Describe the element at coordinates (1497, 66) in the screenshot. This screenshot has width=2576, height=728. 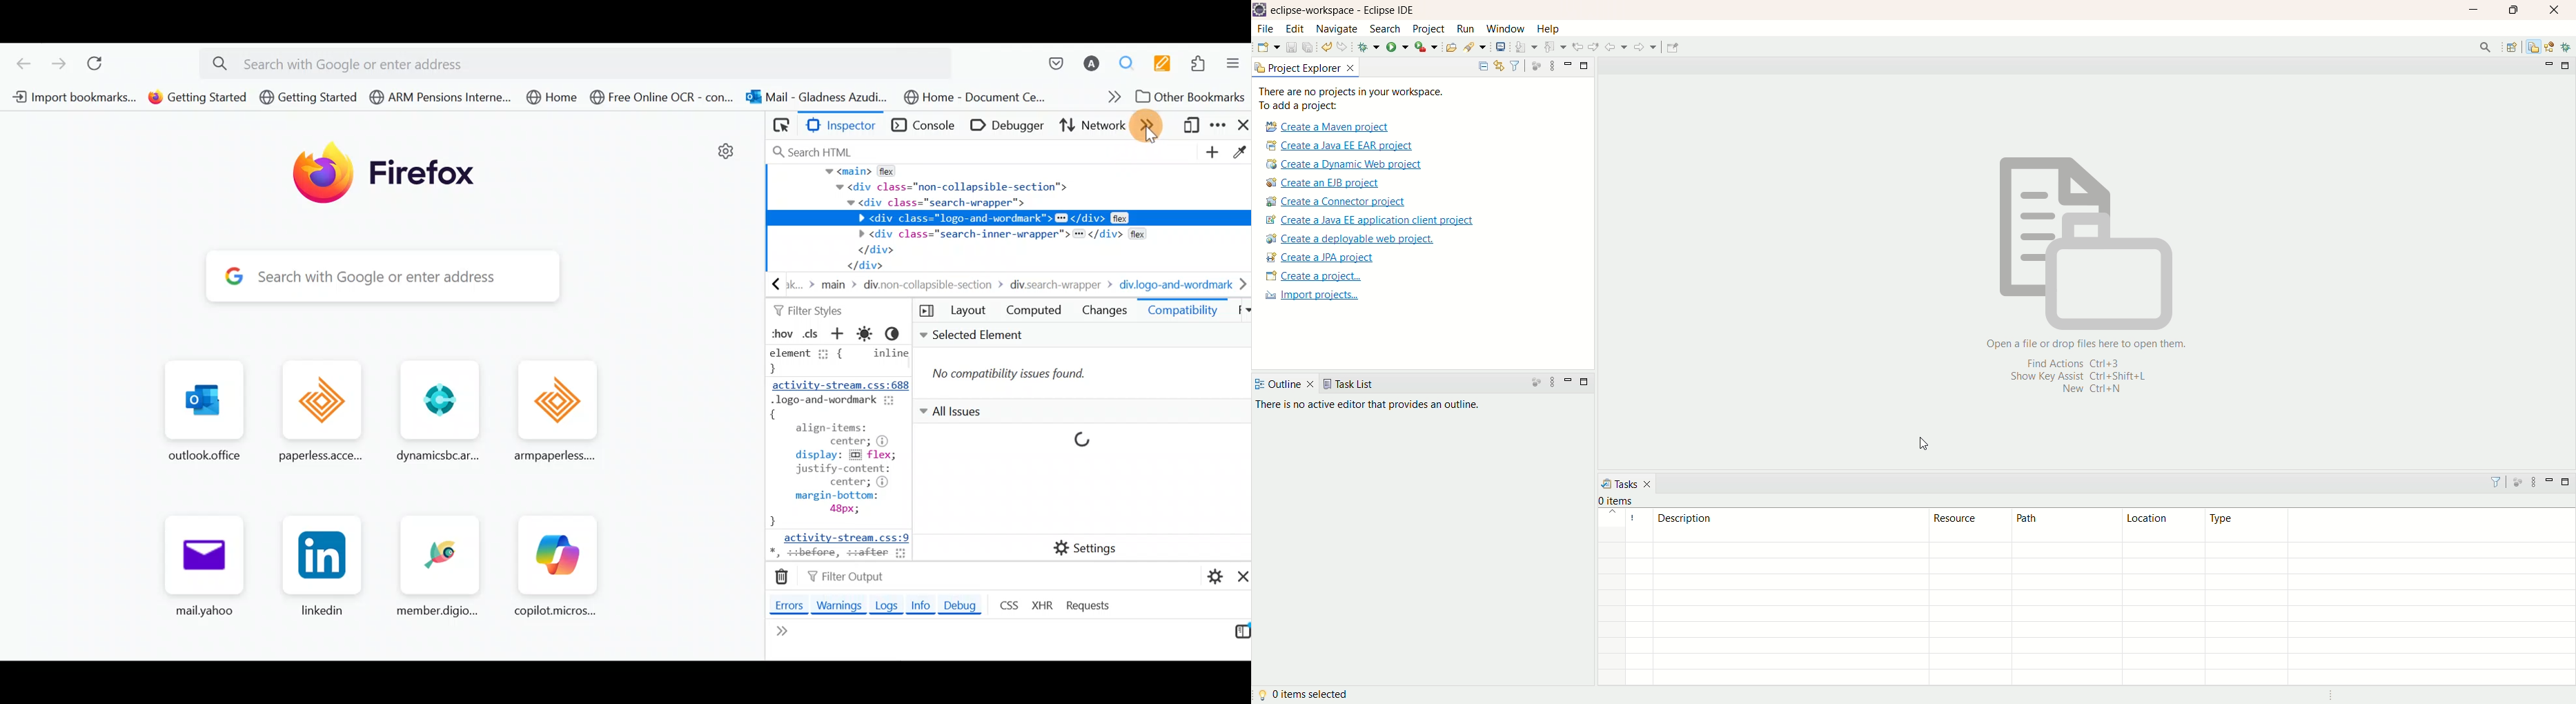
I see `link with editor` at that location.